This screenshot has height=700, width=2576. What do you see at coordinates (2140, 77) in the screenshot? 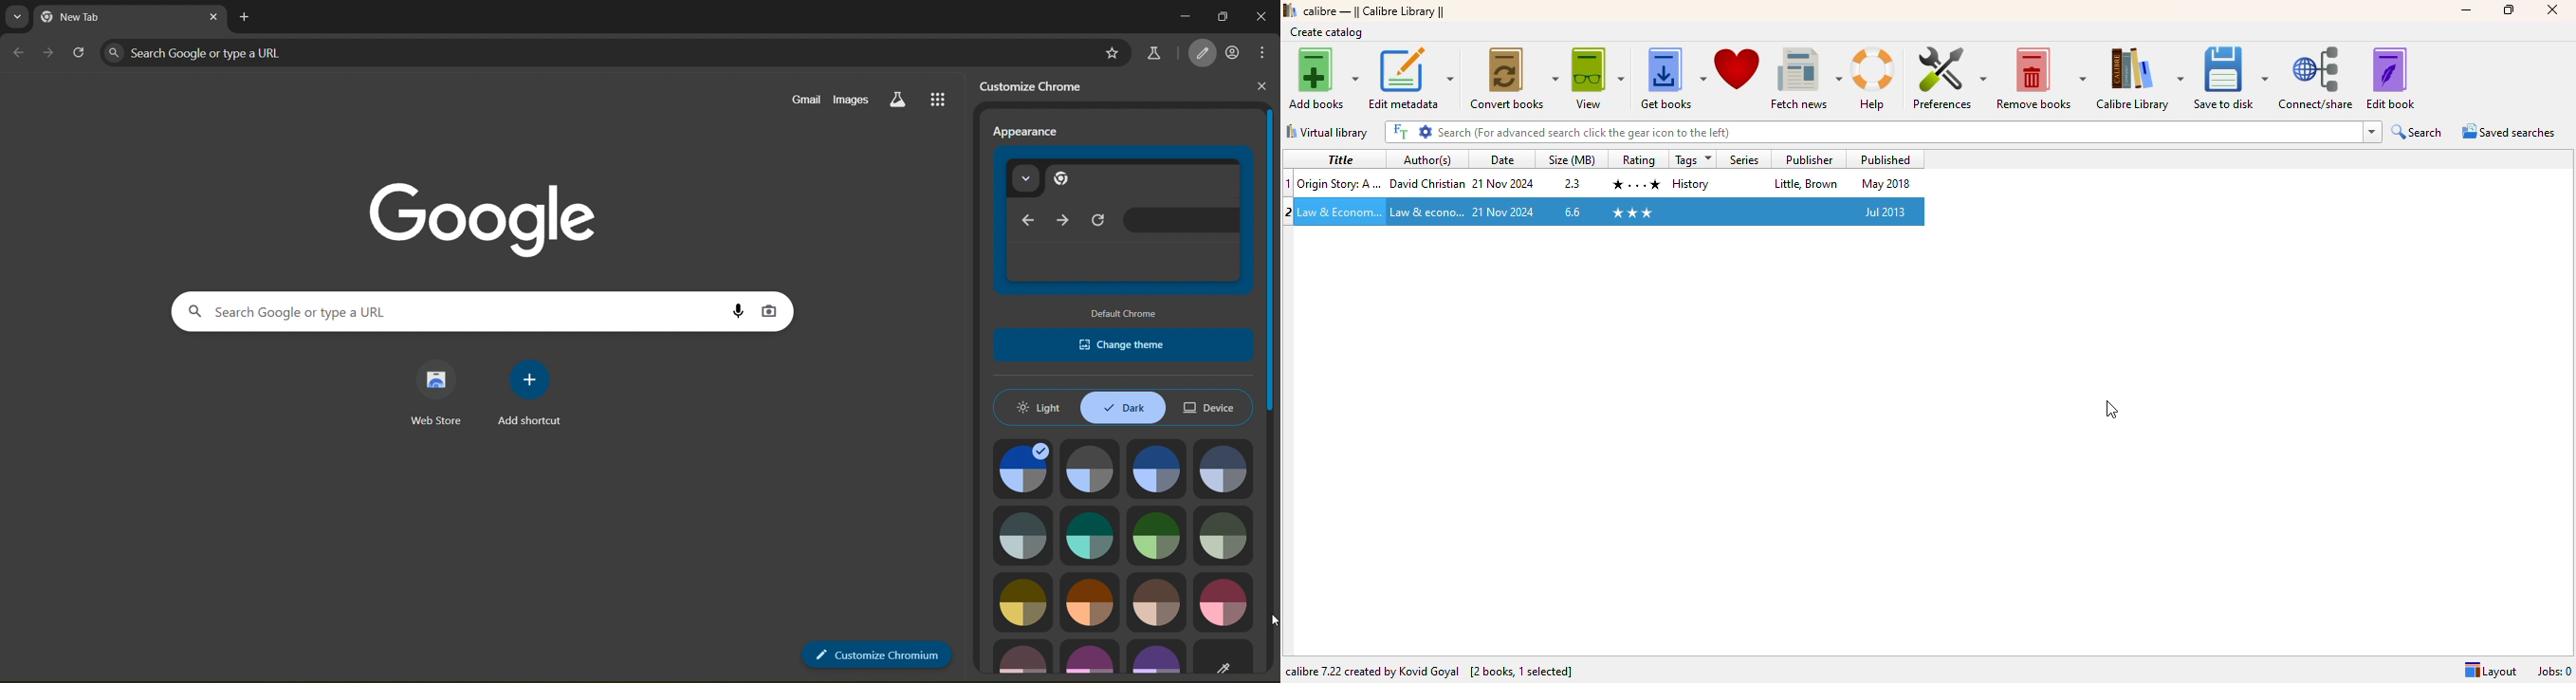
I see `calibre library` at bounding box center [2140, 77].